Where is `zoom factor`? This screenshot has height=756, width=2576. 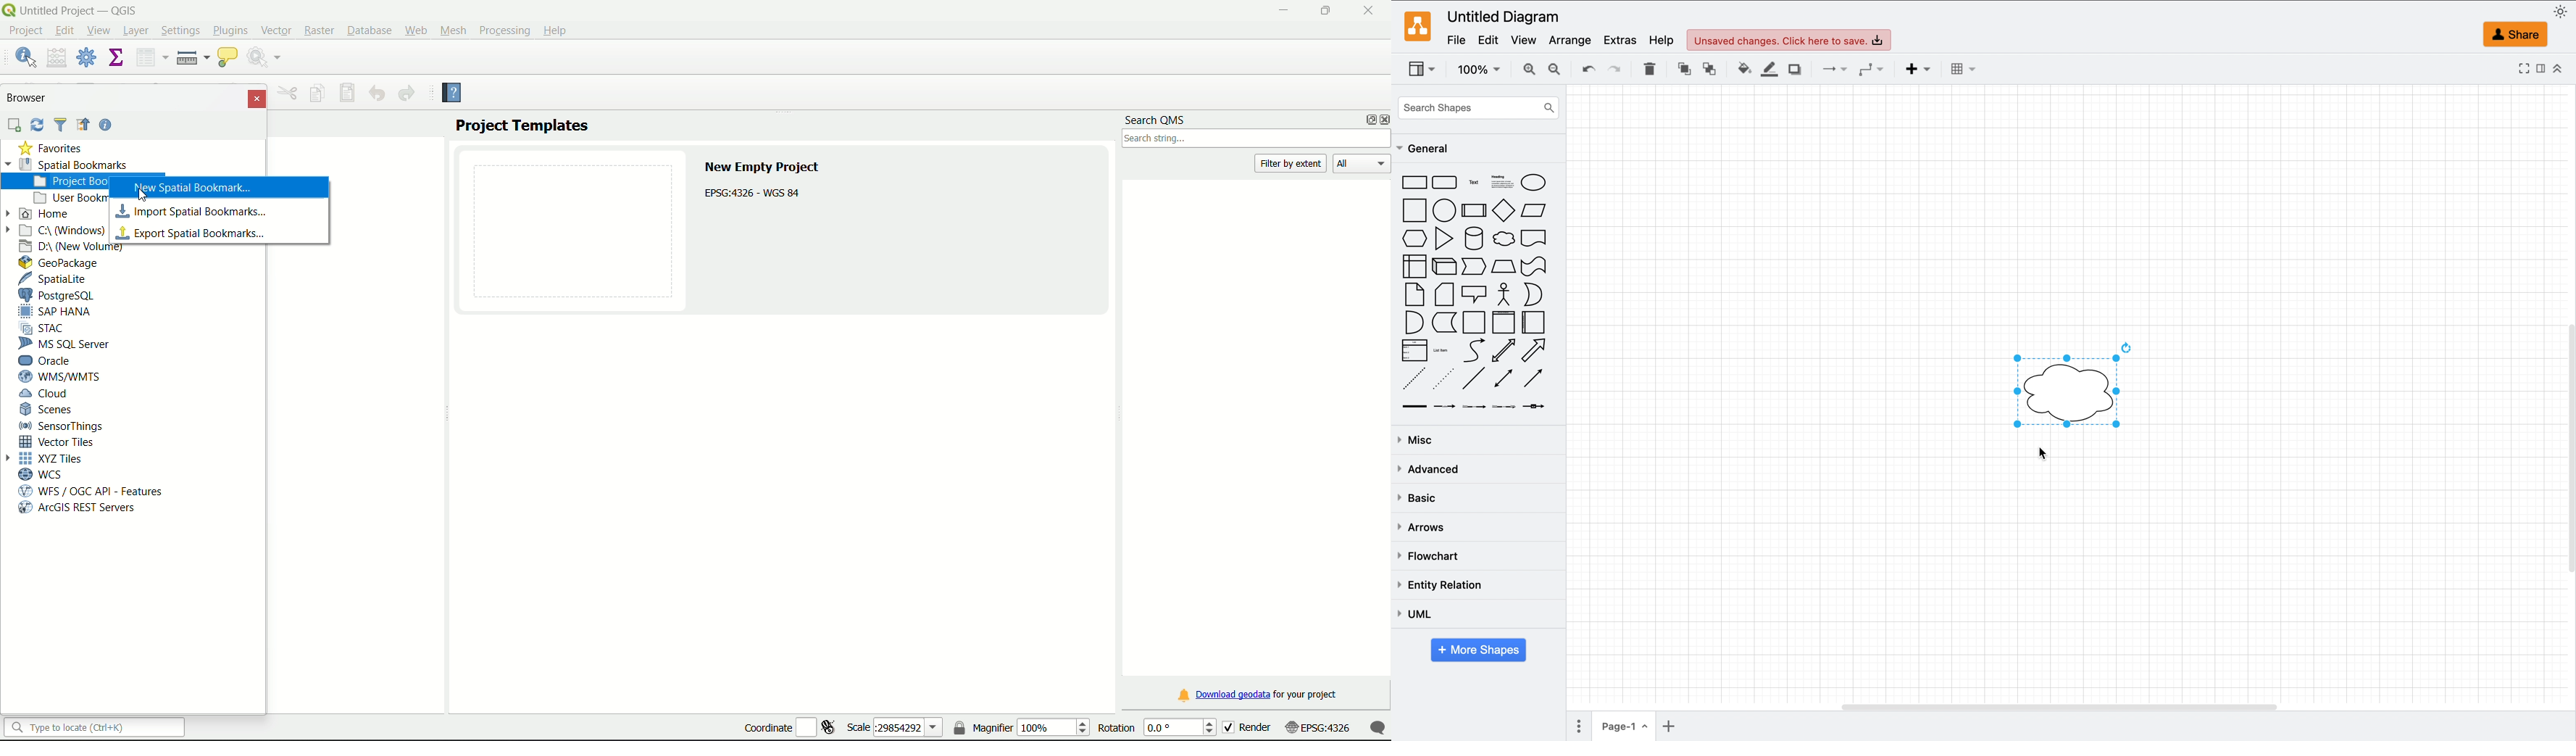 zoom factor is located at coordinates (1476, 70).